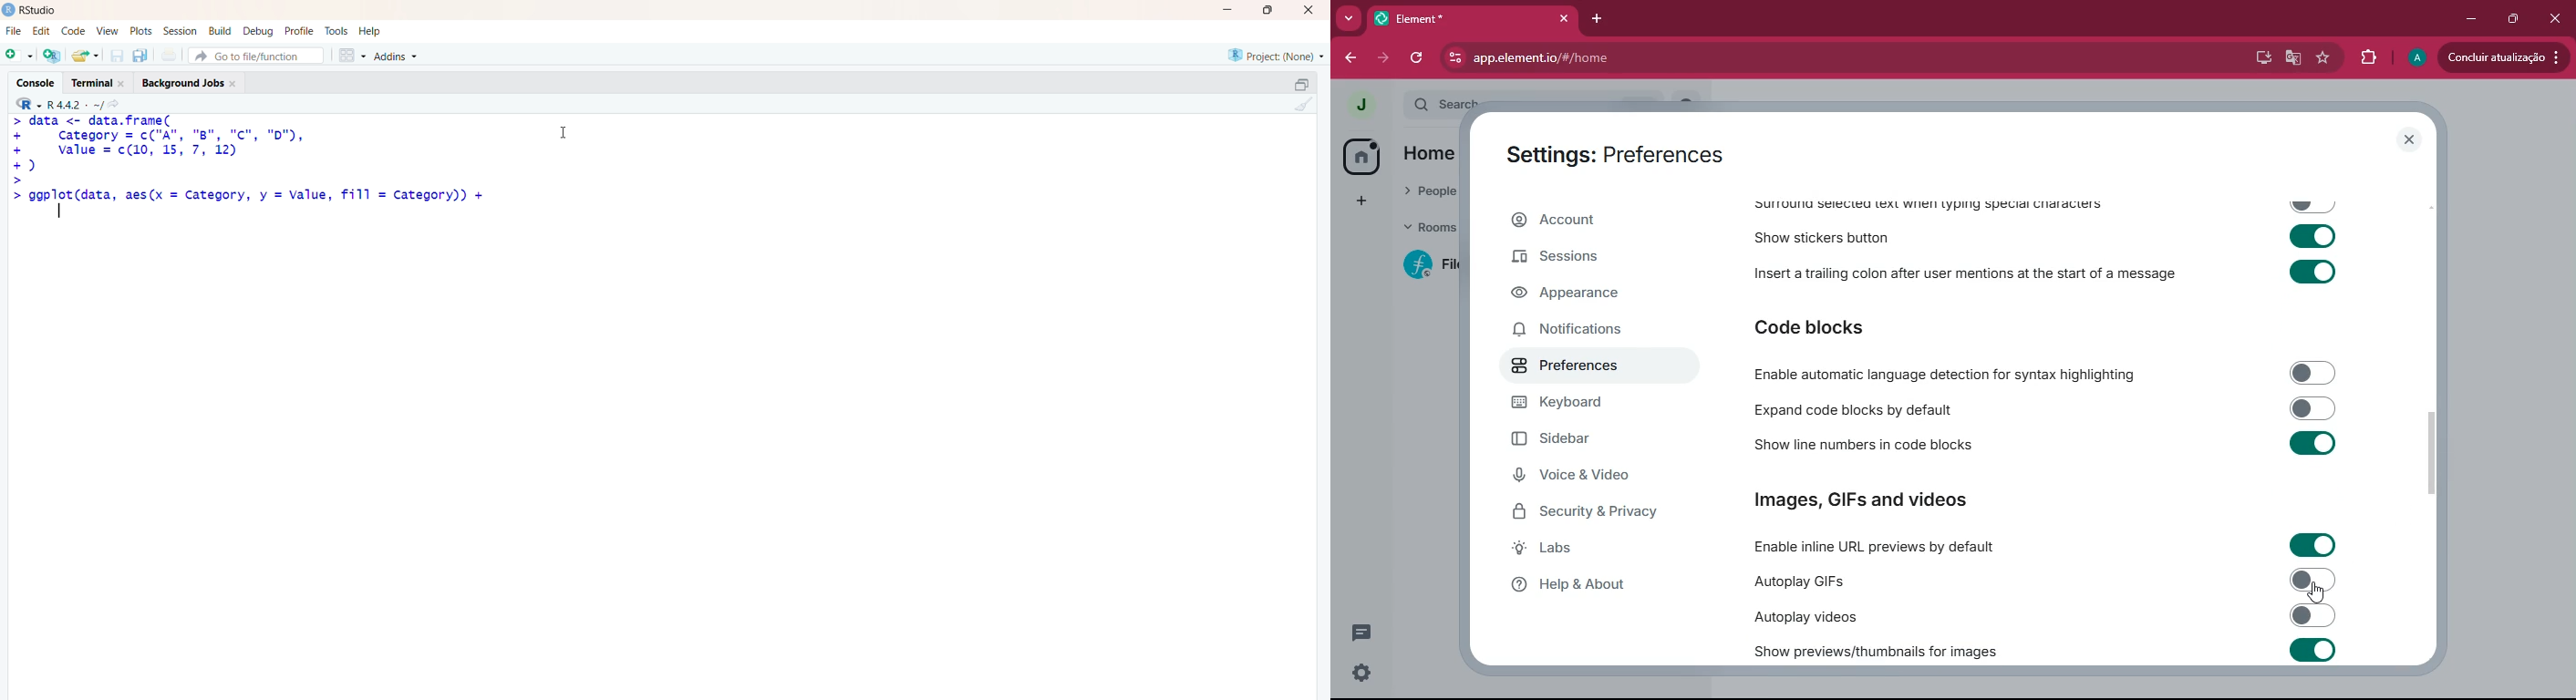 The height and width of the screenshot is (700, 2576). What do you see at coordinates (51, 55) in the screenshot?
I see `create a project` at bounding box center [51, 55].